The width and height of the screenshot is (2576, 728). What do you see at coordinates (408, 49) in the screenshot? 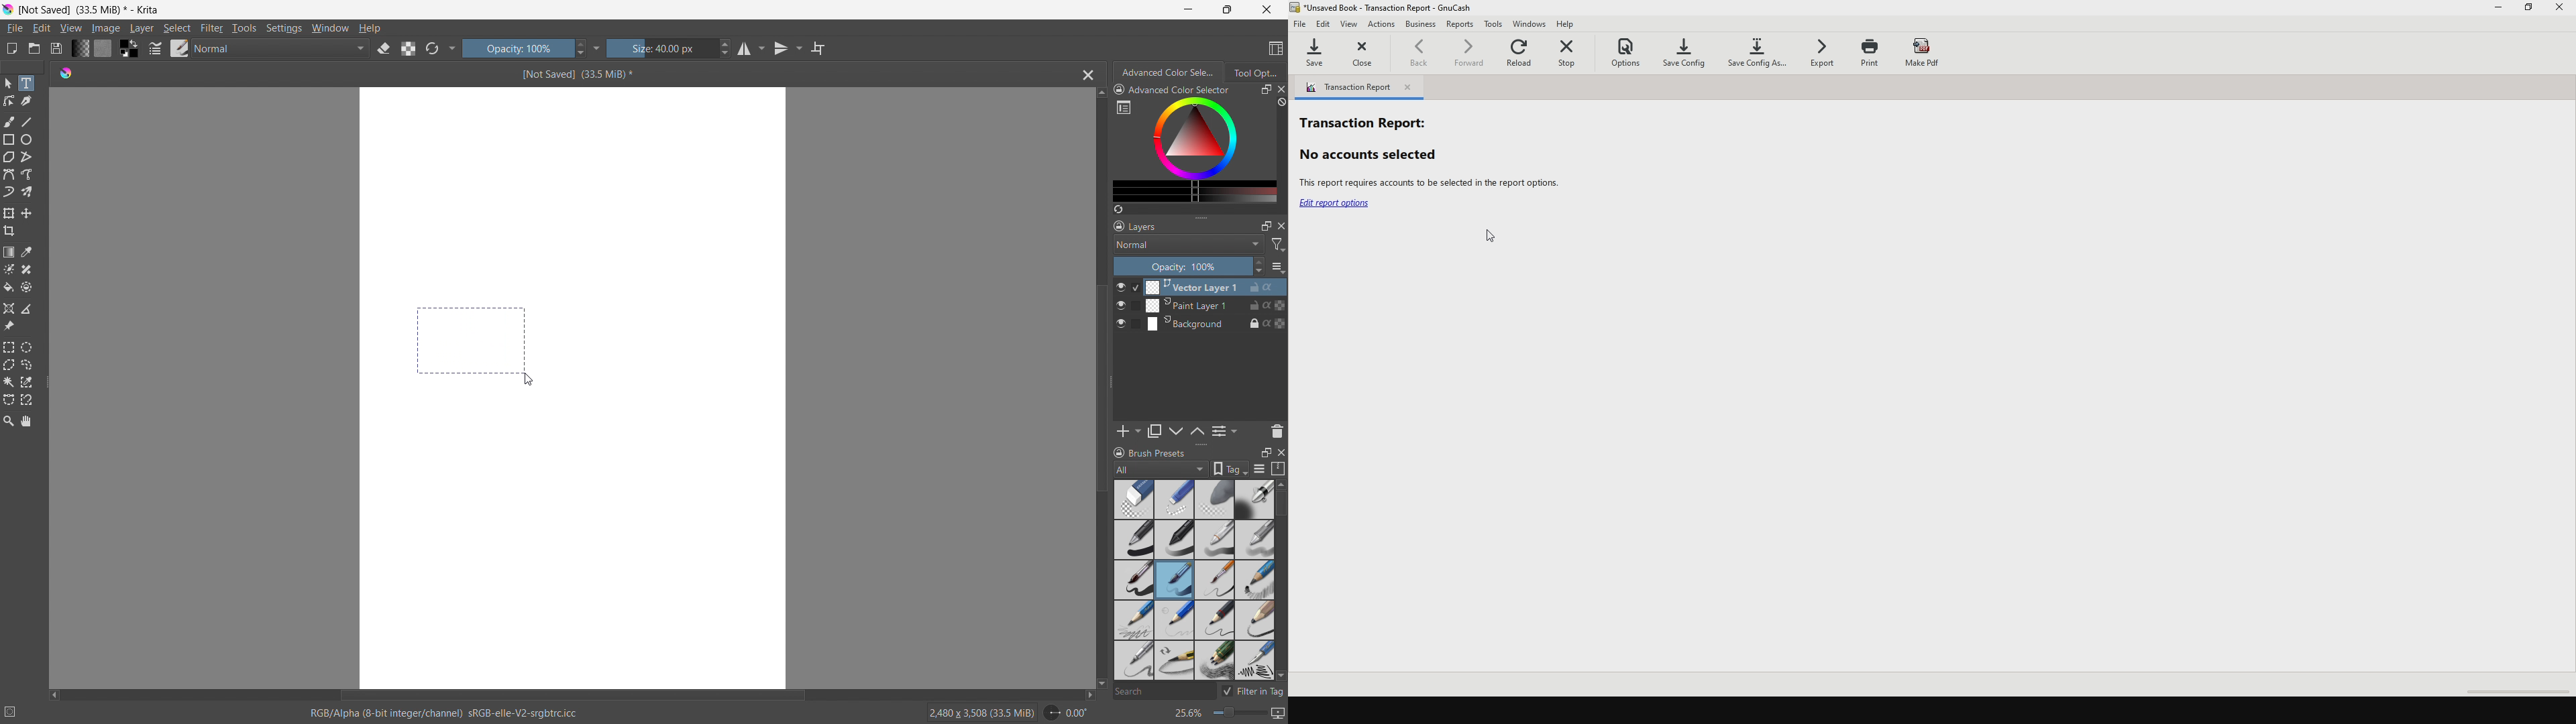
I see `preserve alpha` at bounding box center [408, 49].